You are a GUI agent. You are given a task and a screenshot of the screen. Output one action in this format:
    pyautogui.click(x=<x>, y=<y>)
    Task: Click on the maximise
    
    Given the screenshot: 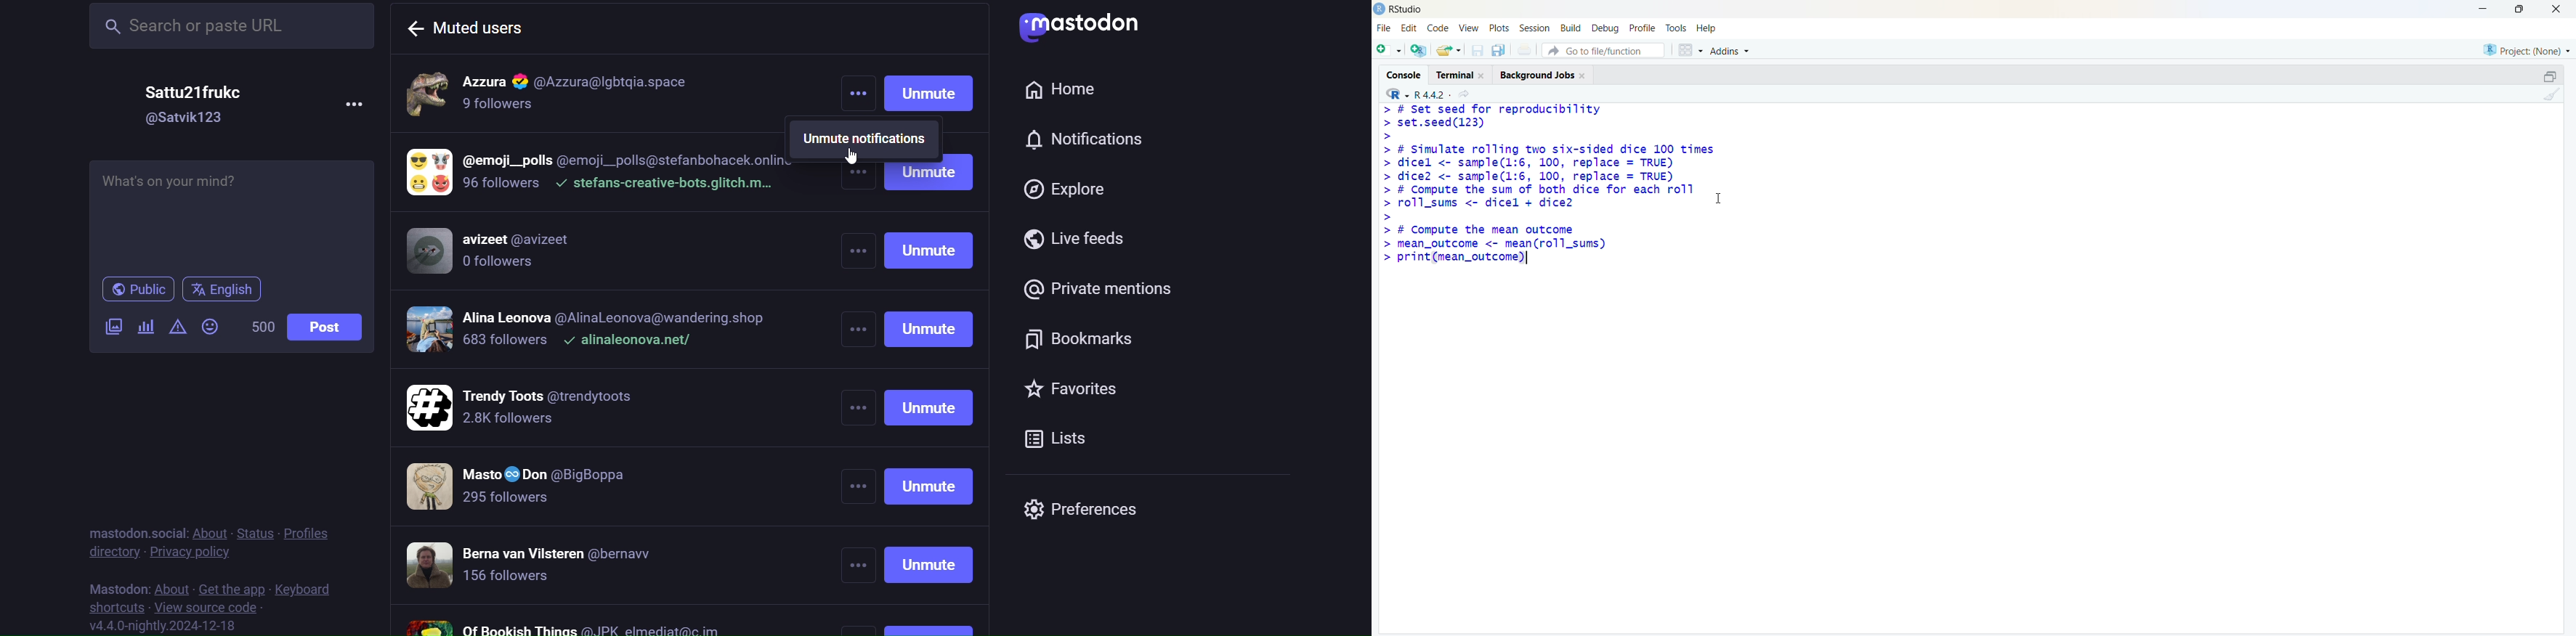 What is the action you would take?
    pyautogui.click(x=2523, y=9)
    